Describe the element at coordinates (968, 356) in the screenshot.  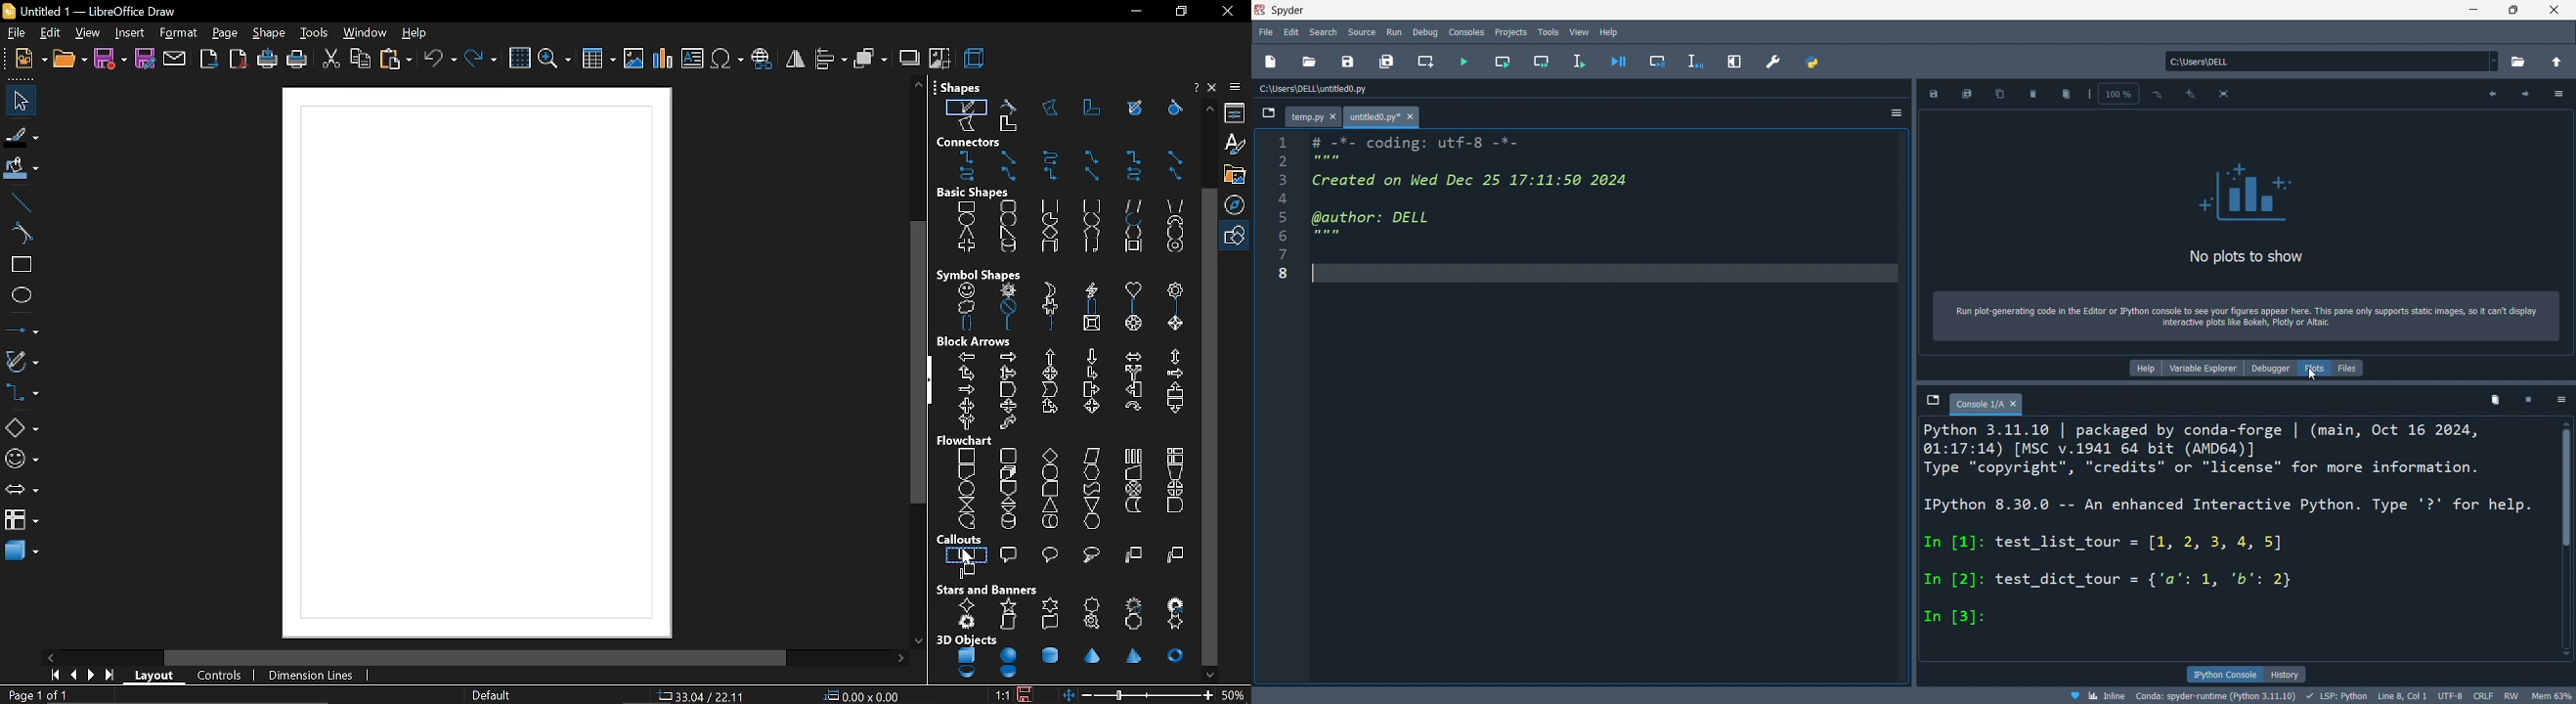
I see `left arrow` at that location.